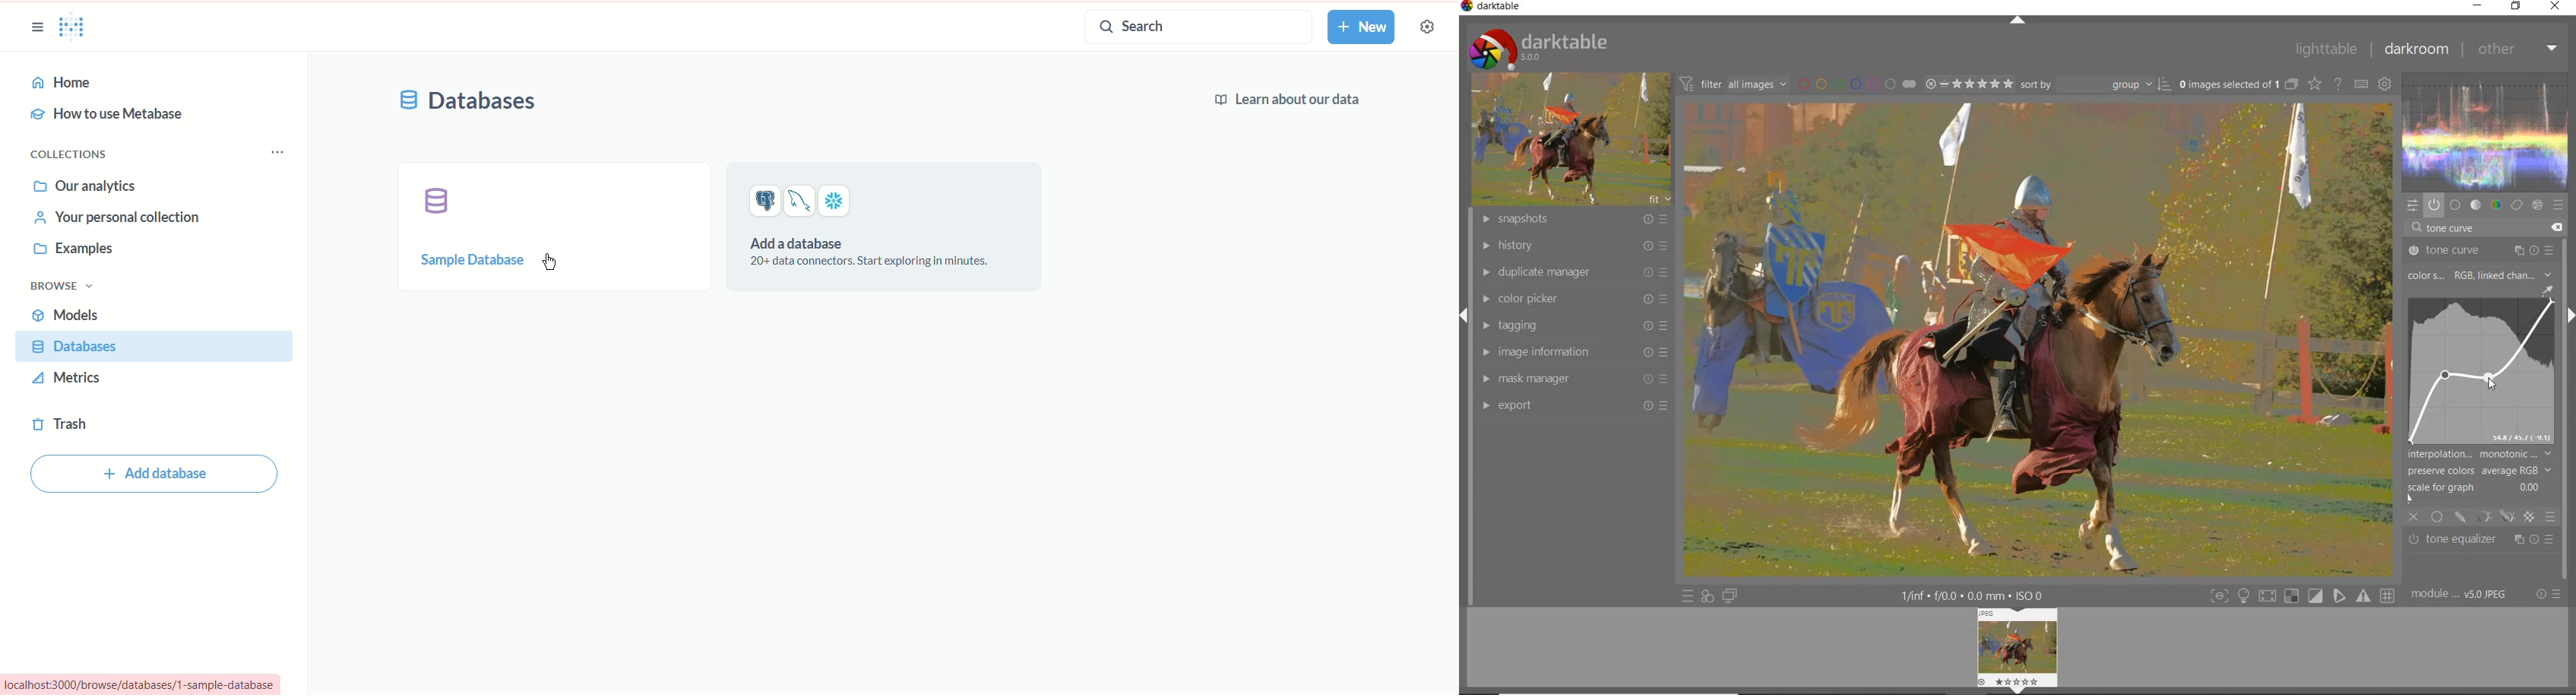 Image resolution: width=2576 pixels, height=700 pixels. I want to click on image, so click(1568, 140).